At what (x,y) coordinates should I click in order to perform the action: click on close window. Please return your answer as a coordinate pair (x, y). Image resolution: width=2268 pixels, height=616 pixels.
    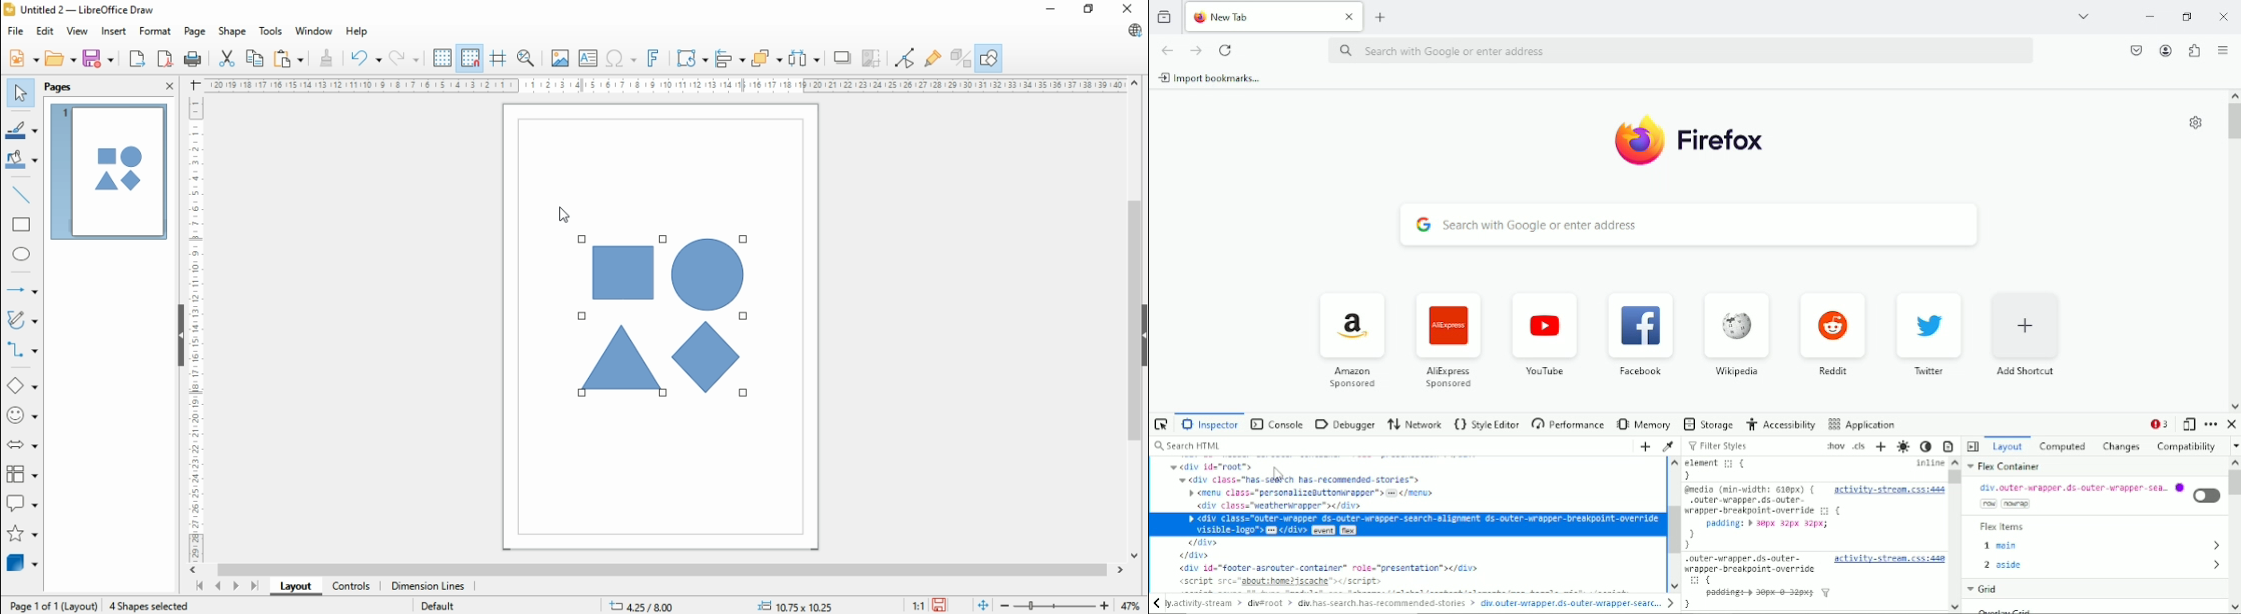
    Looking at the image, I should click on (1131, 8).